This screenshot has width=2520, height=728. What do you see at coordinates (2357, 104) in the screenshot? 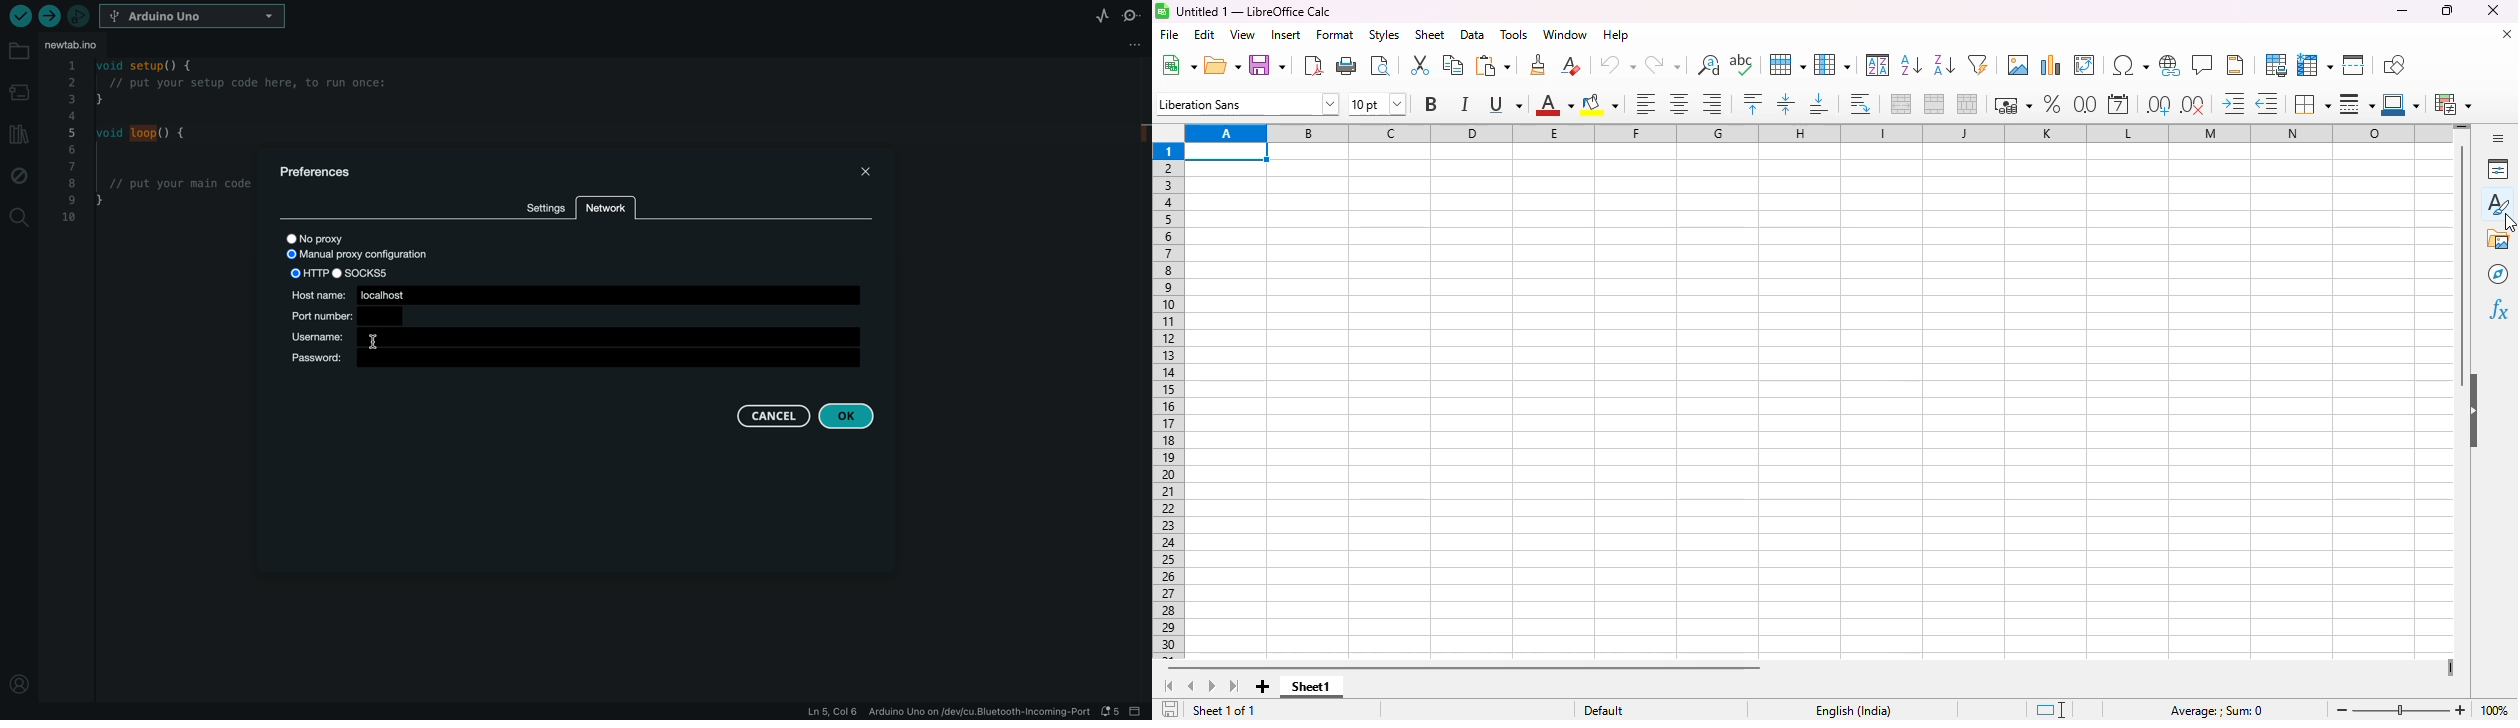
I see `border style` at bounding box center [2357, 104].